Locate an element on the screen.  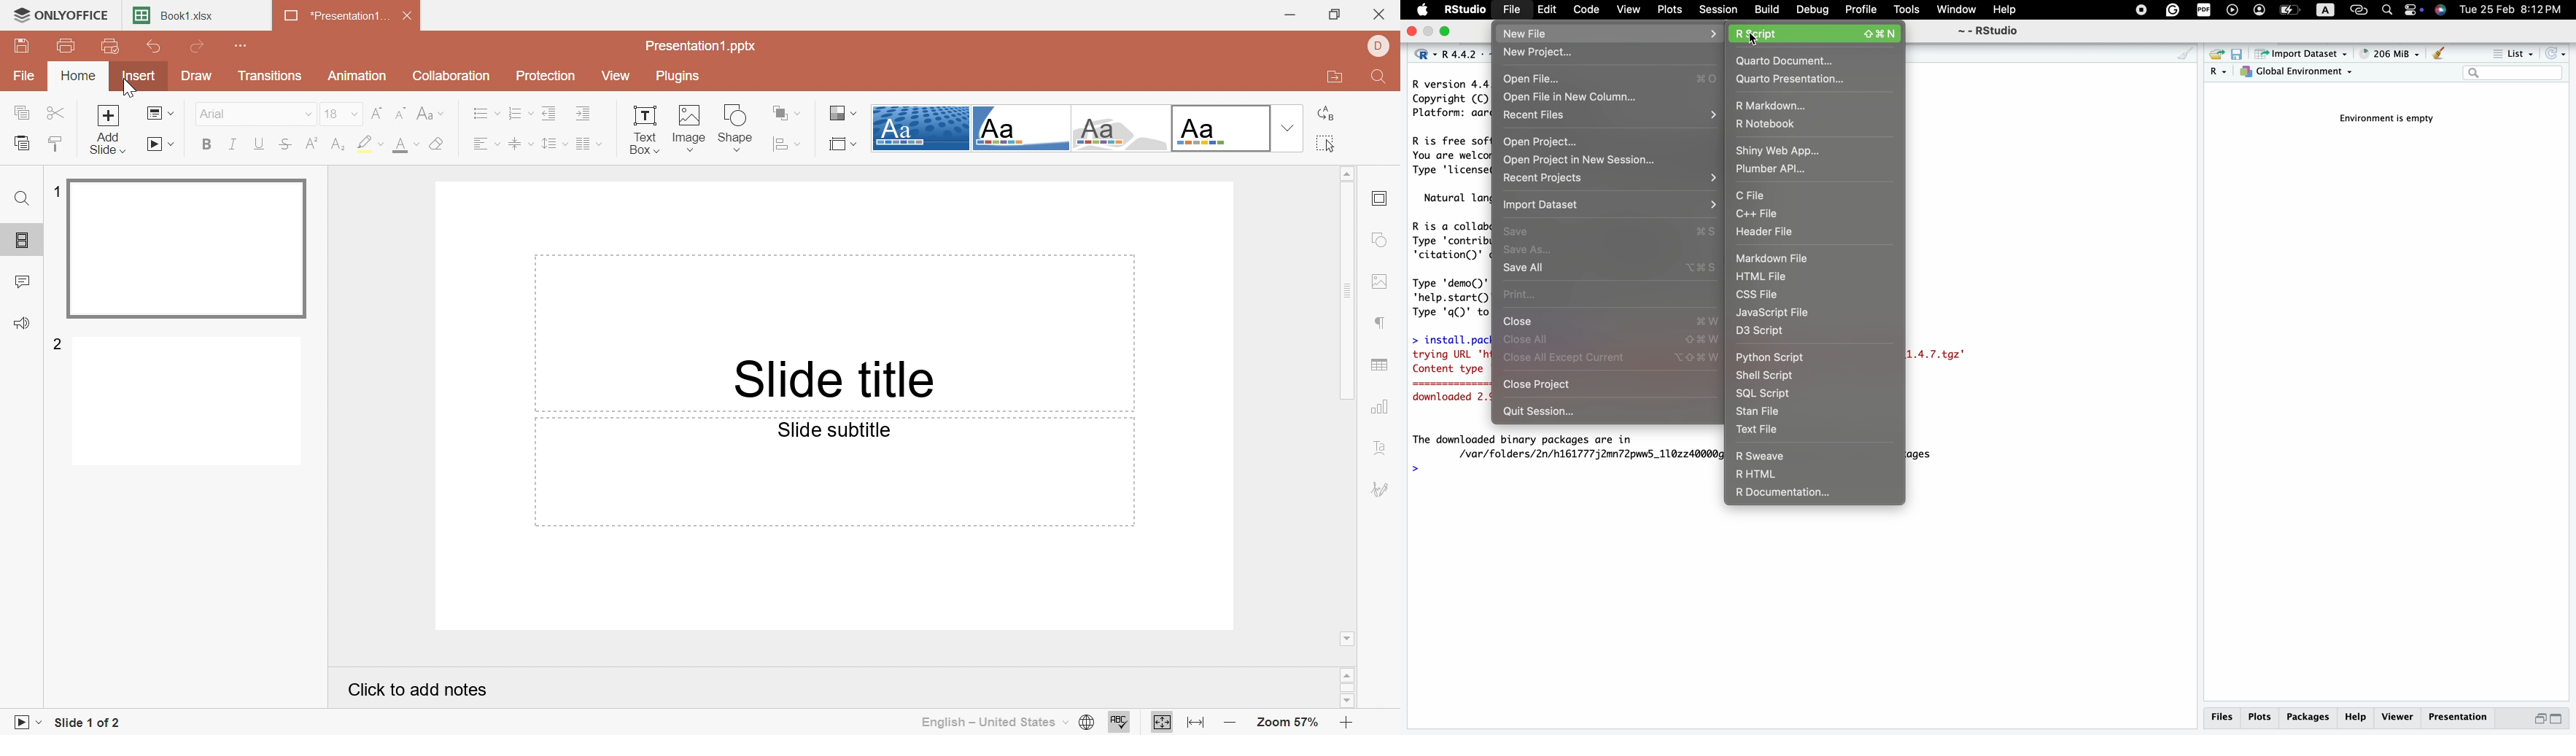
Set document language is located at coordinates (1085, 723).